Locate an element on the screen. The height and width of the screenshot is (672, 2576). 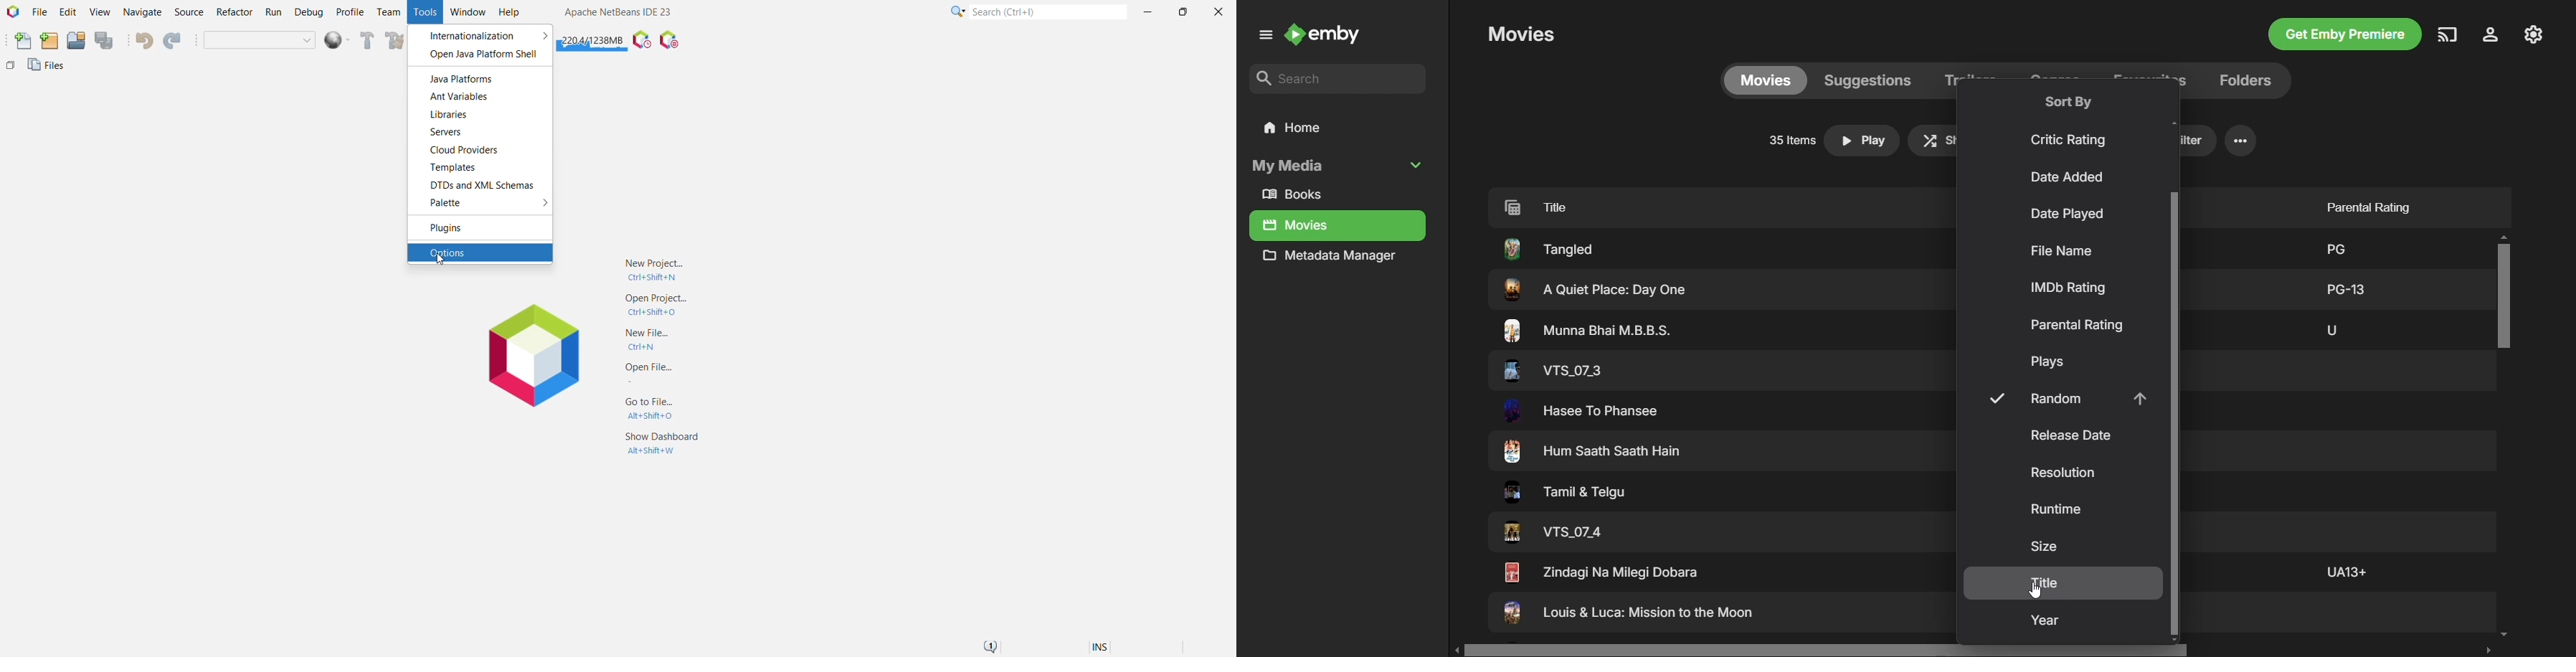
Show Dashboard is located at coordinates (663, 443).